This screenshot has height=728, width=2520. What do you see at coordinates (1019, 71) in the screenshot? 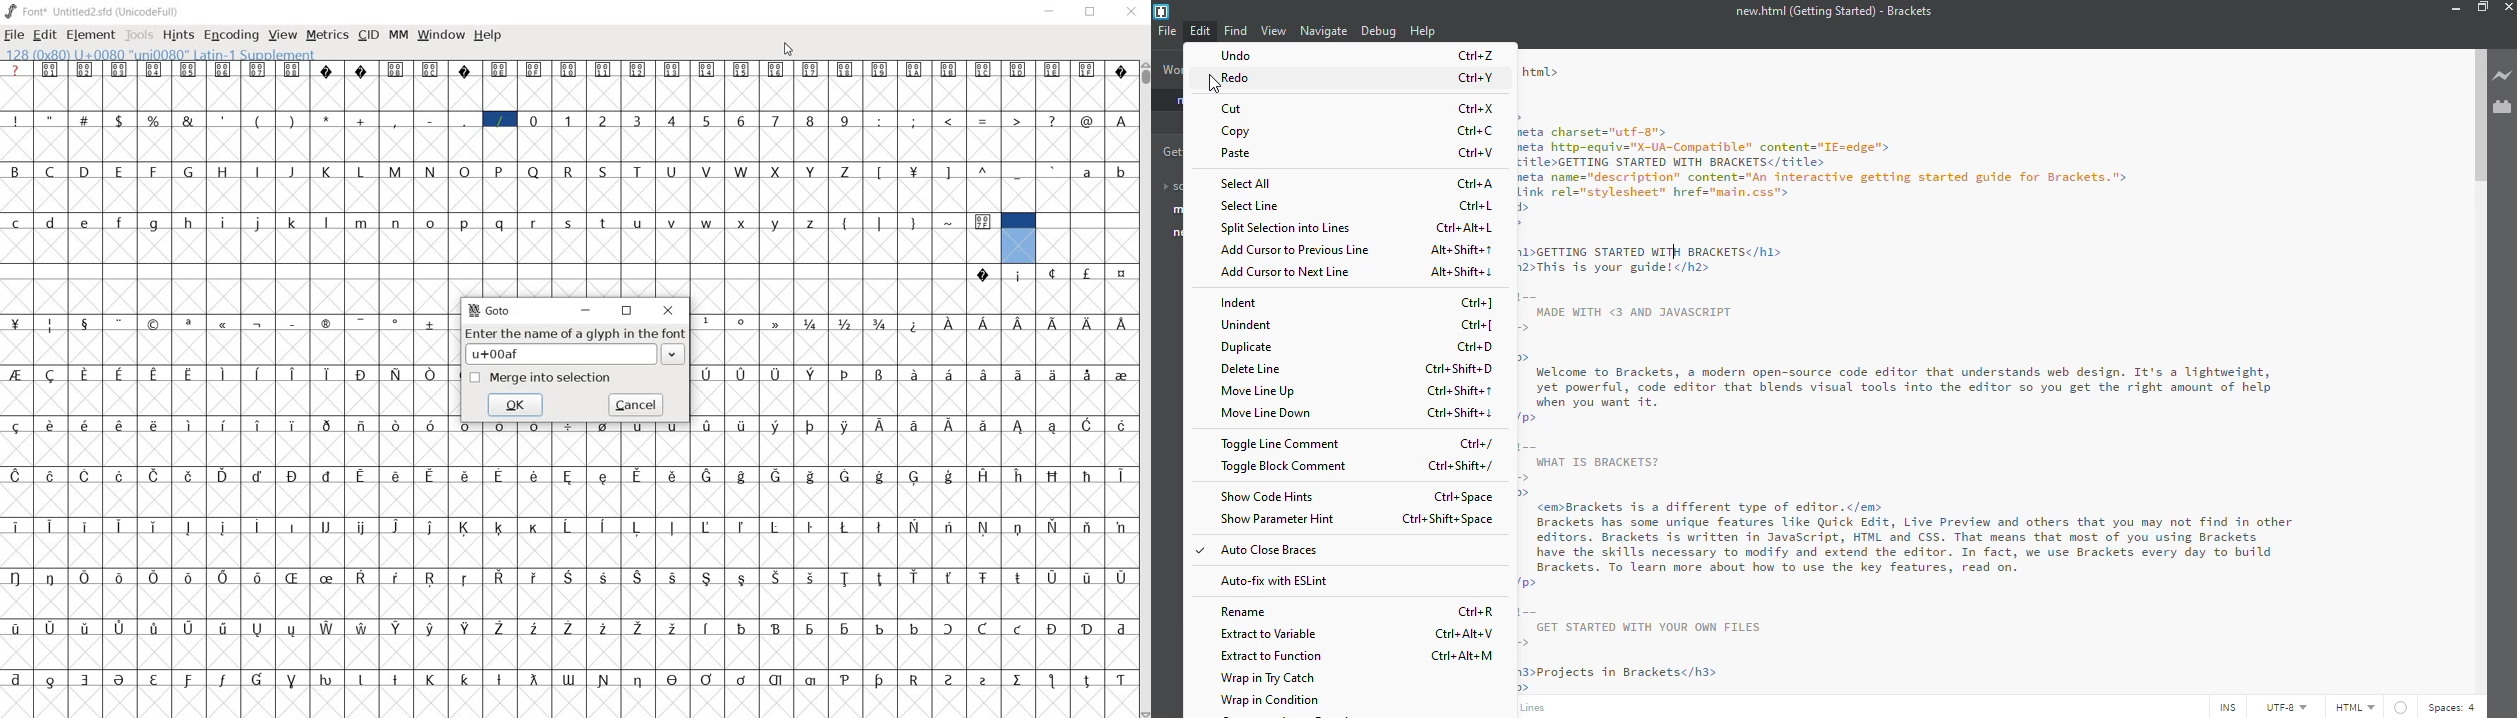
I see `Symbol` at bounding box center [1019, 71].